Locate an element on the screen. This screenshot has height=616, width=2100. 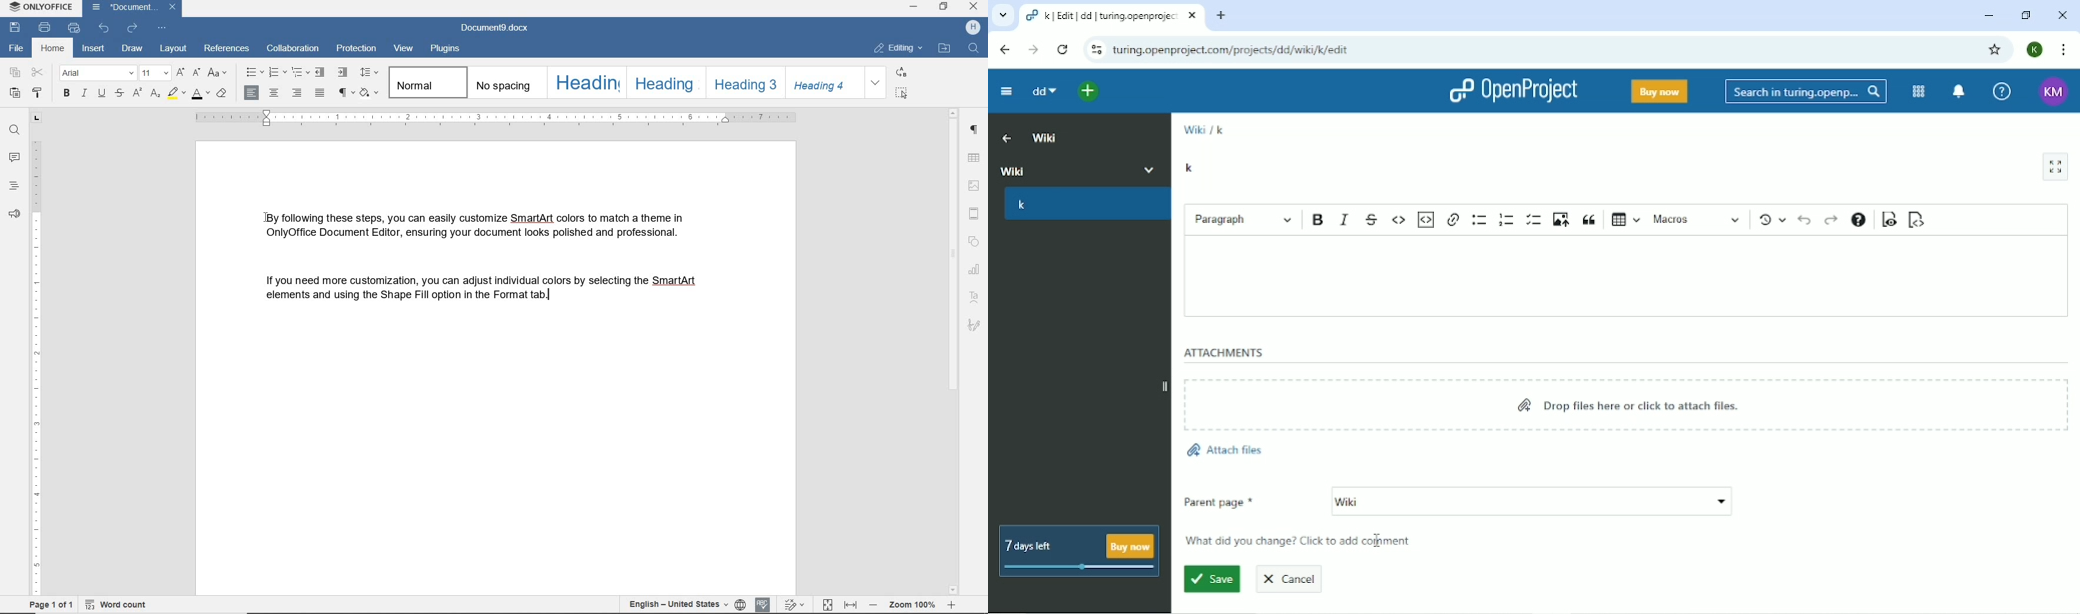
decrement font size is located at coordinates (197, 72).